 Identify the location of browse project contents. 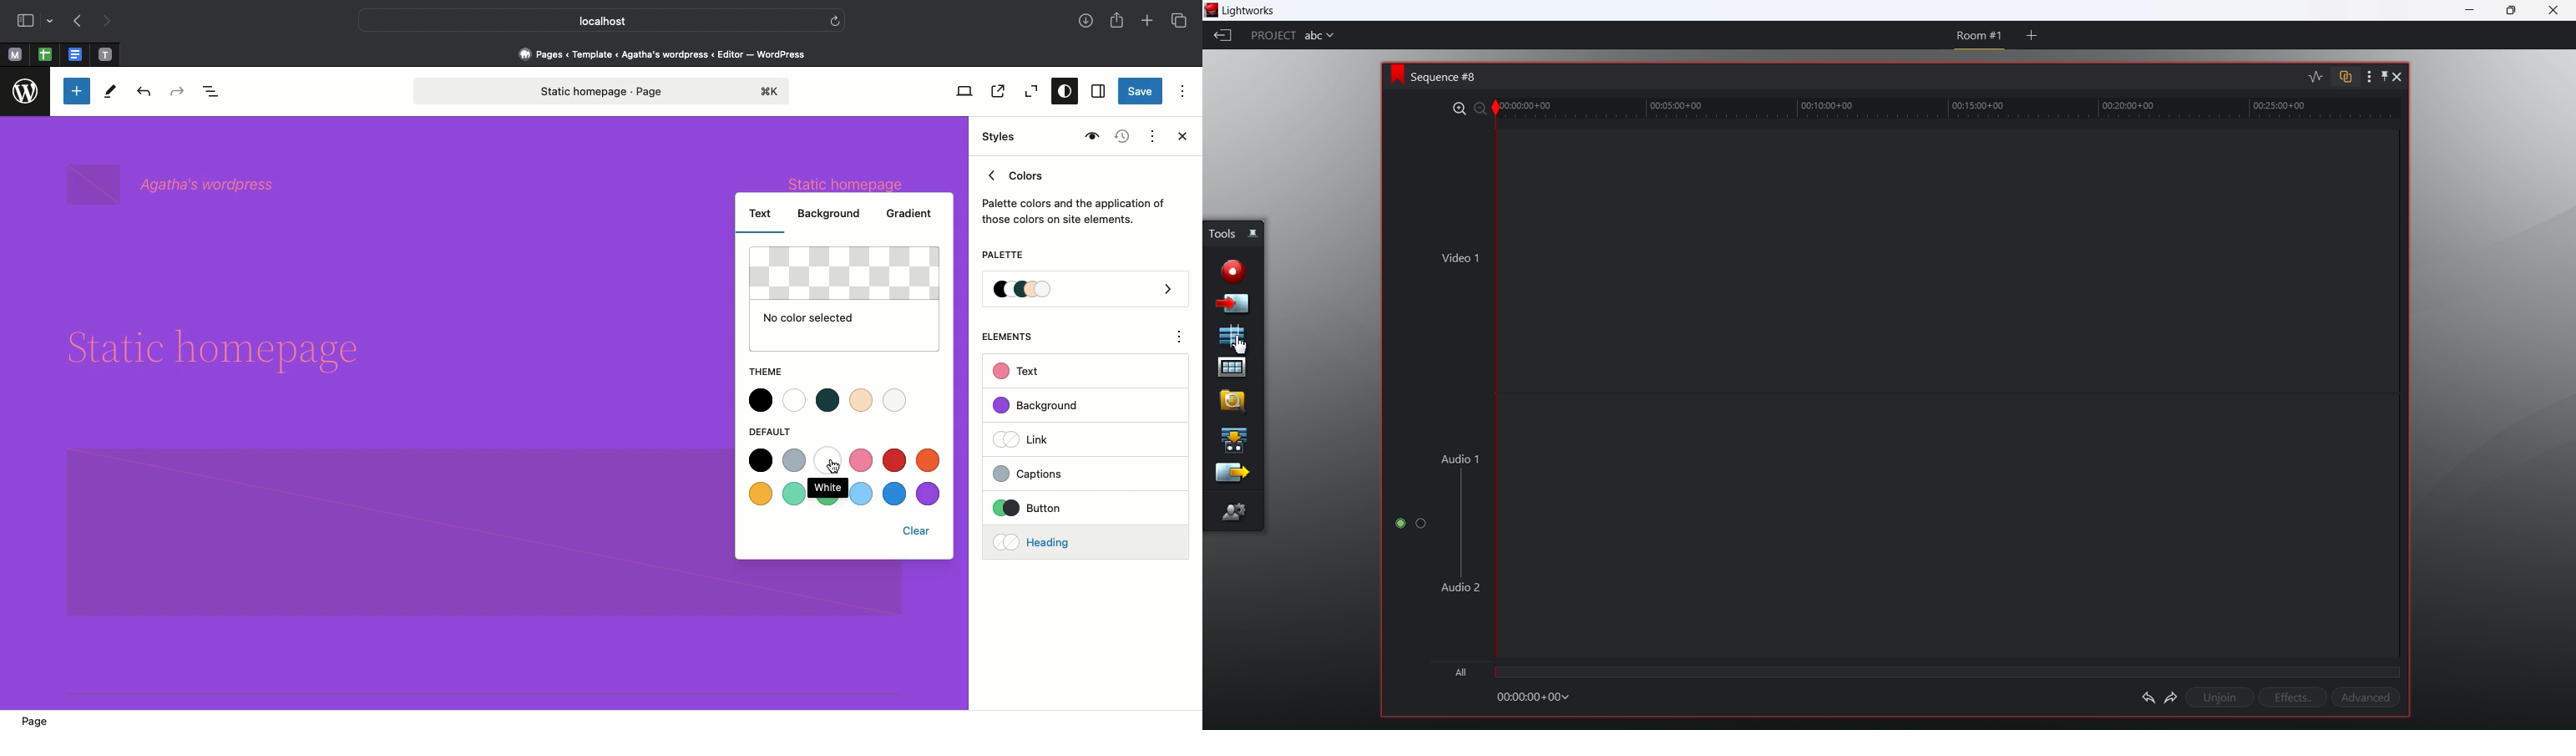
(1229, 368).